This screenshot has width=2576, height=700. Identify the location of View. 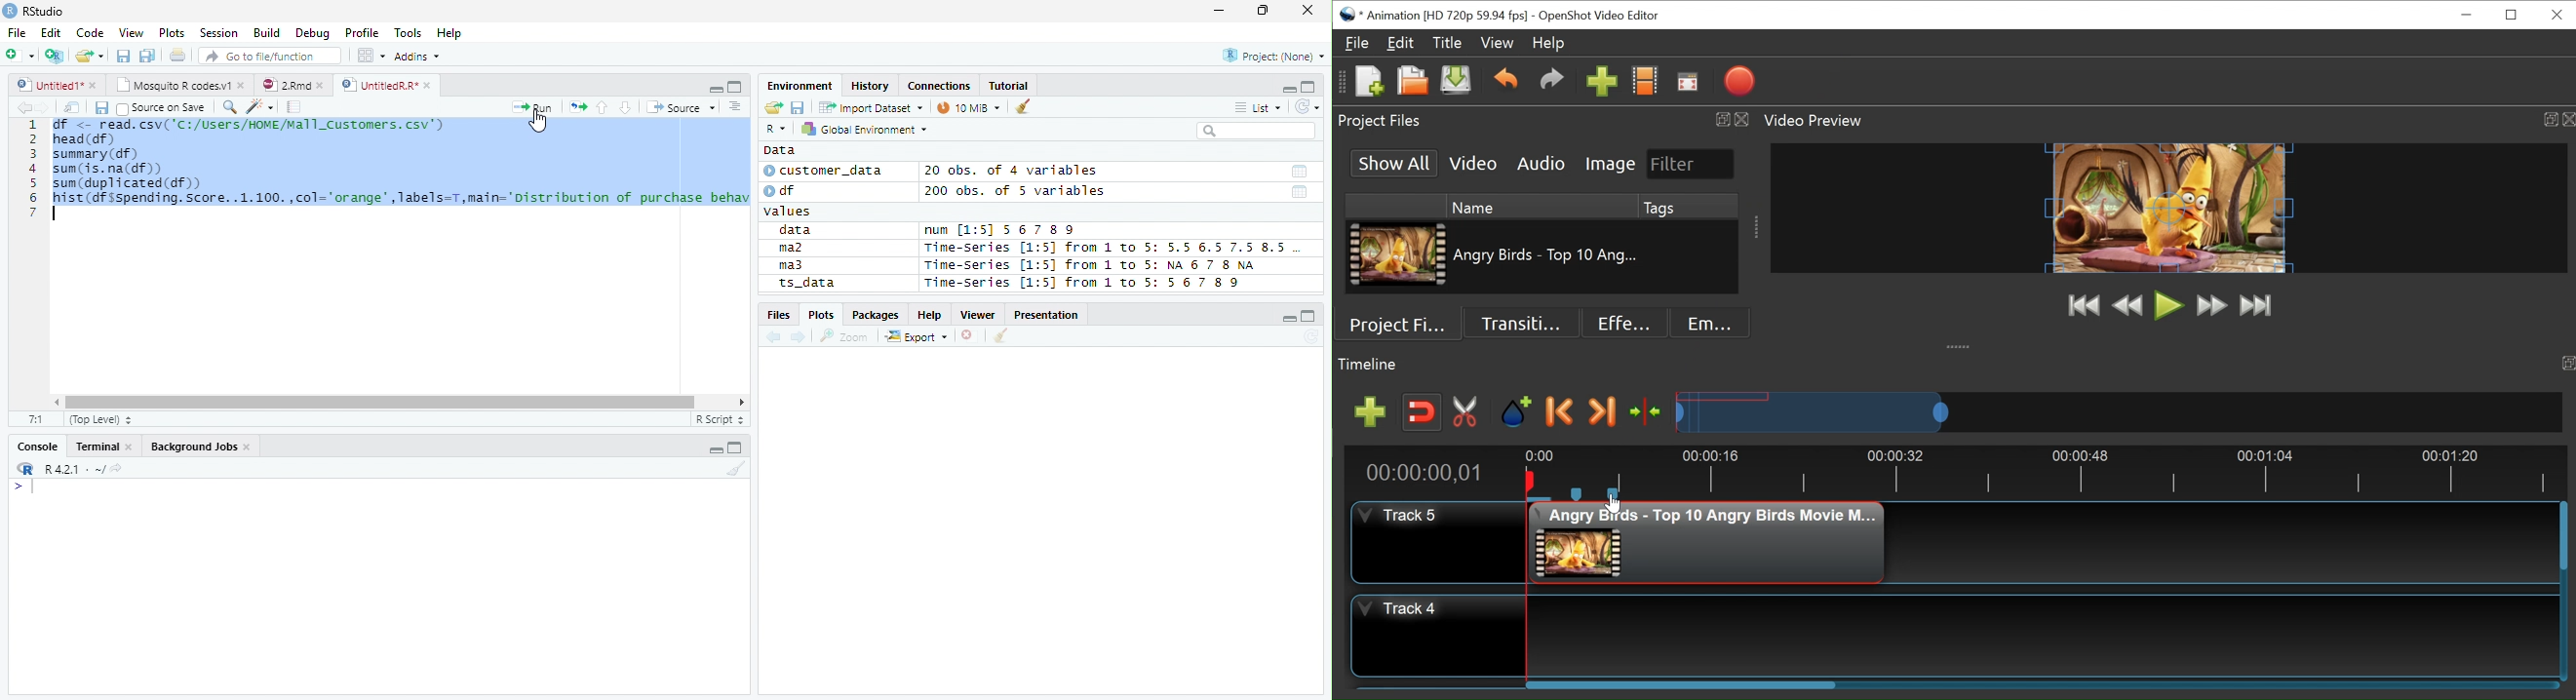
(133, 32).